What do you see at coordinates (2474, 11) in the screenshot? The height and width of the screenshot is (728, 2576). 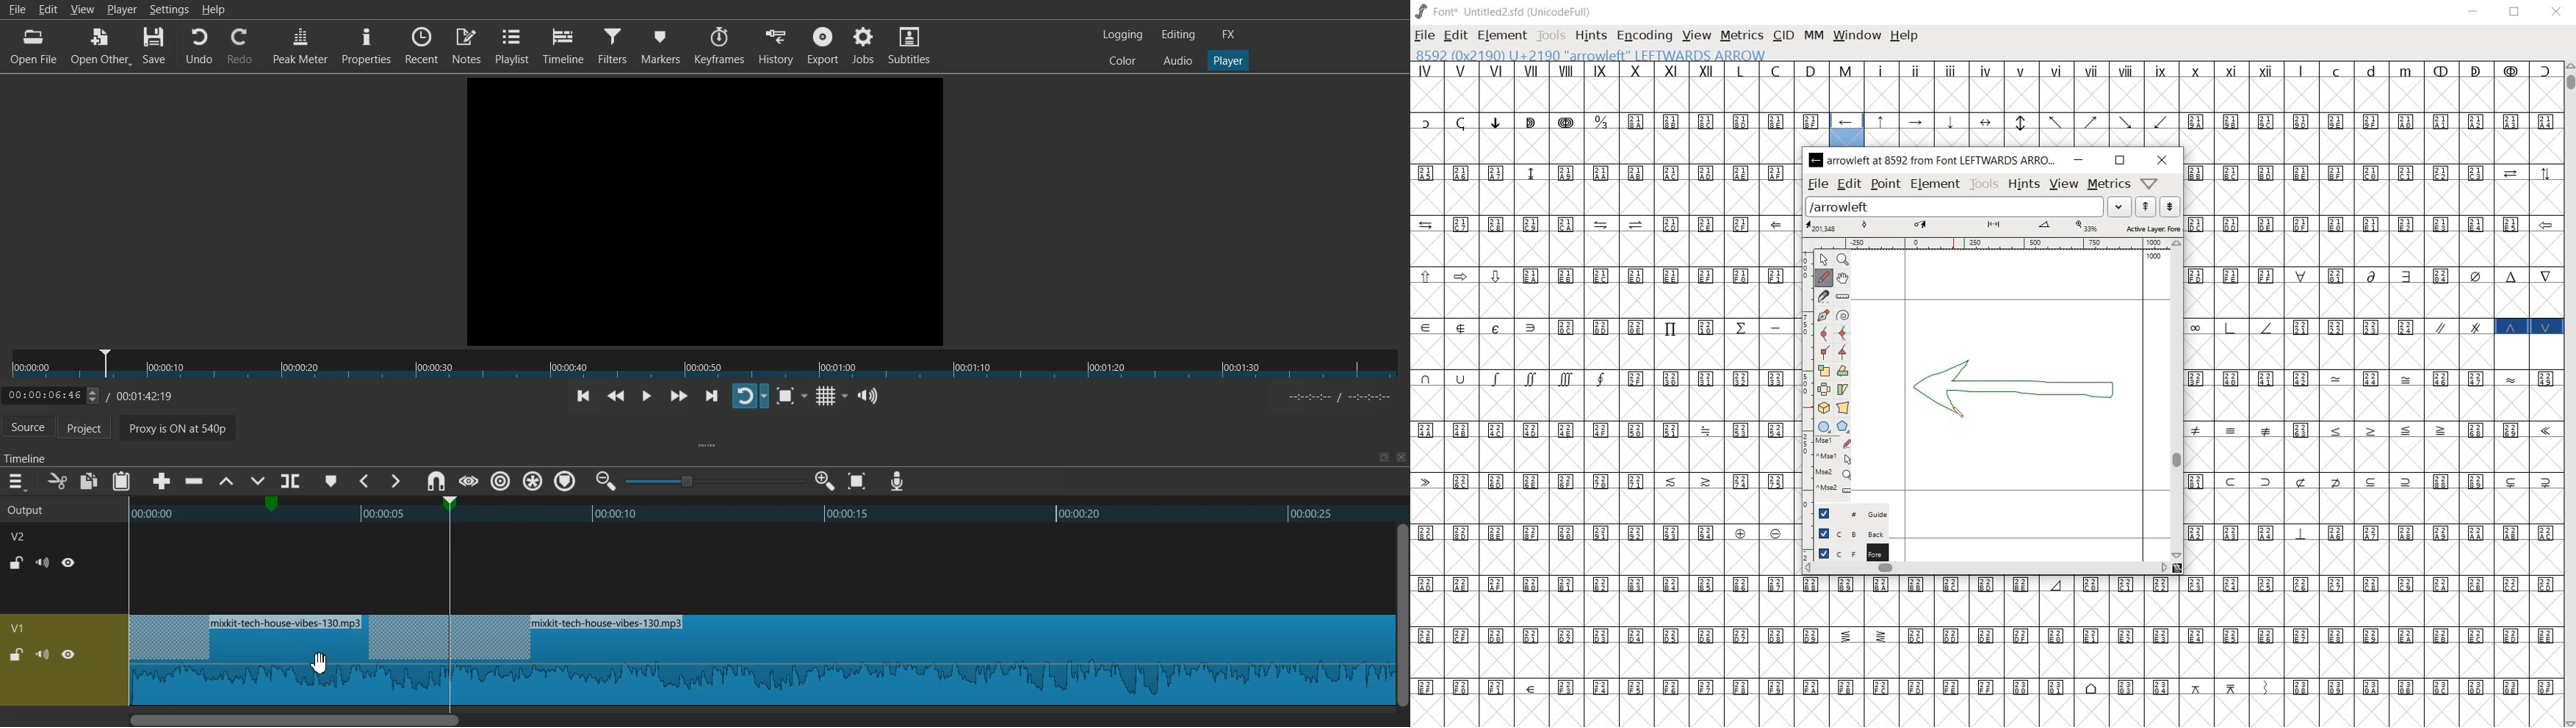 I see `minimize` at bounding box center [2474, 11].